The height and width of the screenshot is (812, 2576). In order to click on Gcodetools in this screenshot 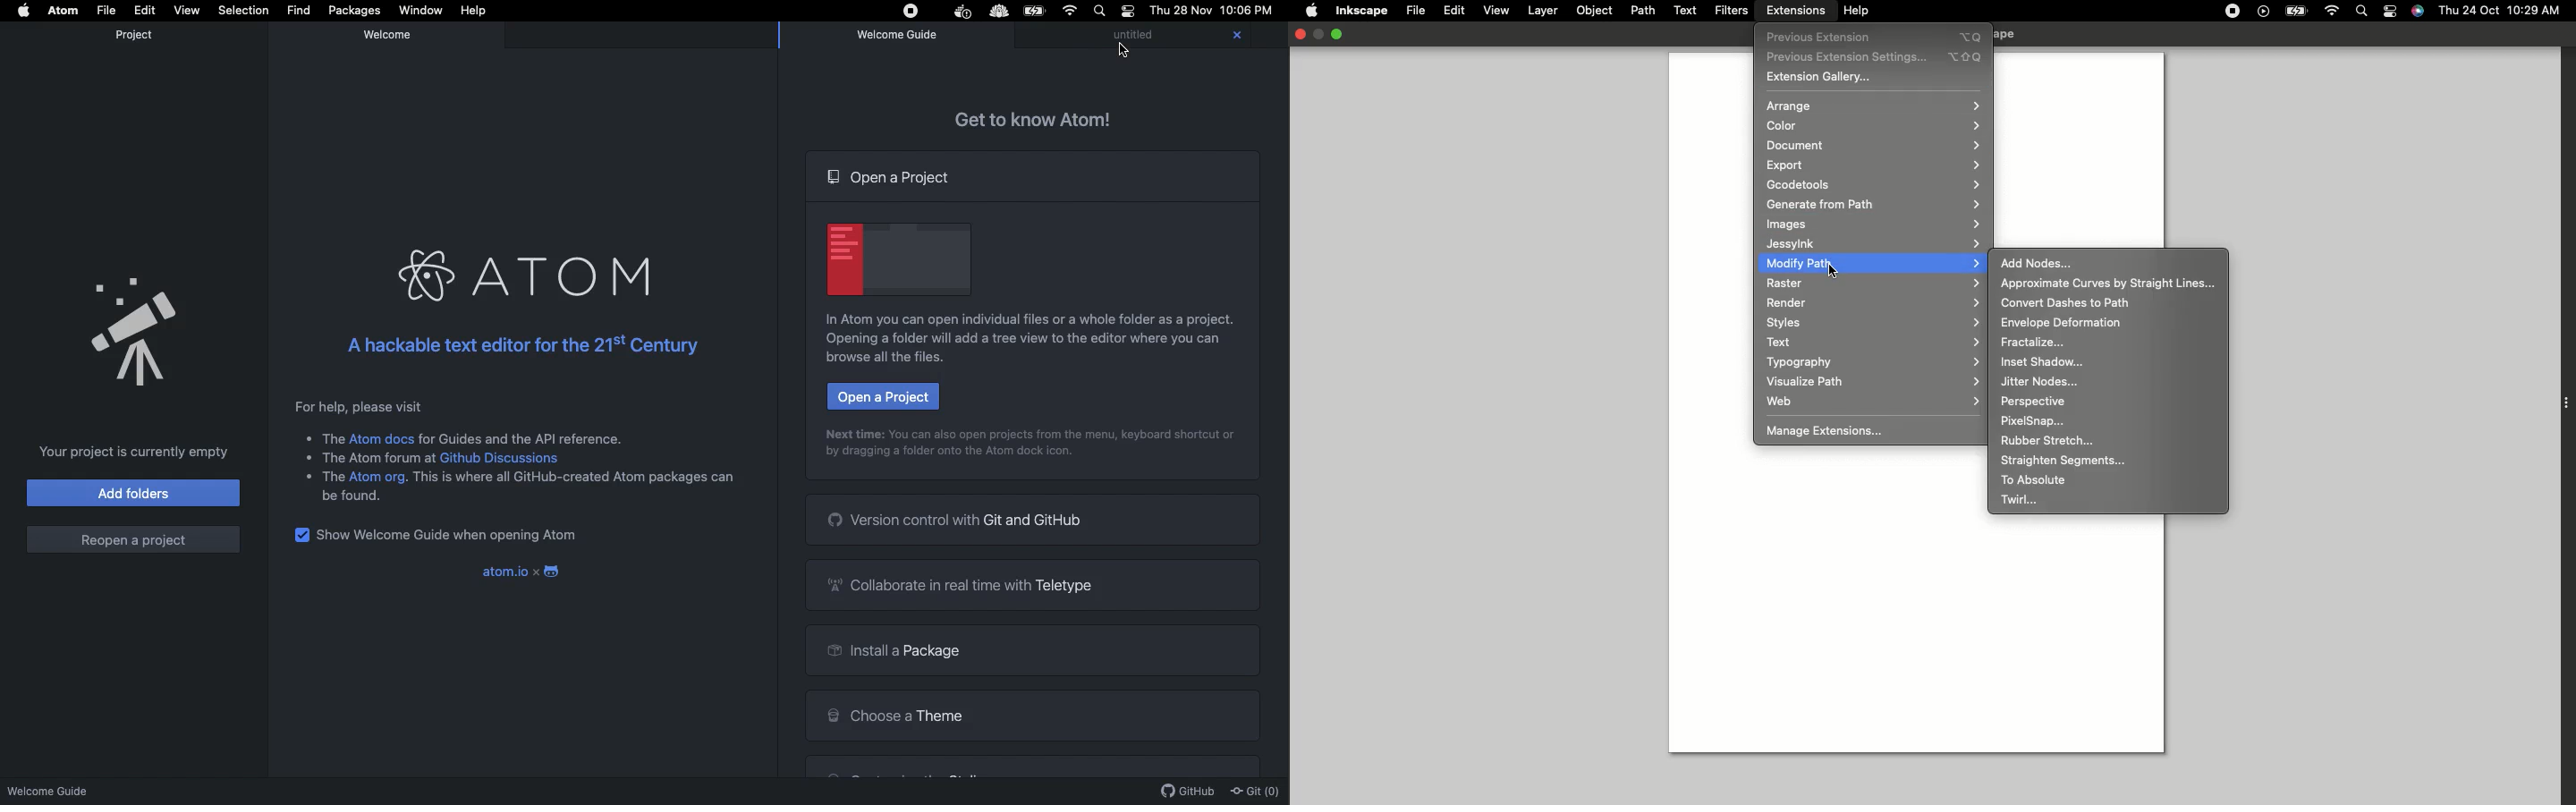, I will do `click(1876, 185)`.